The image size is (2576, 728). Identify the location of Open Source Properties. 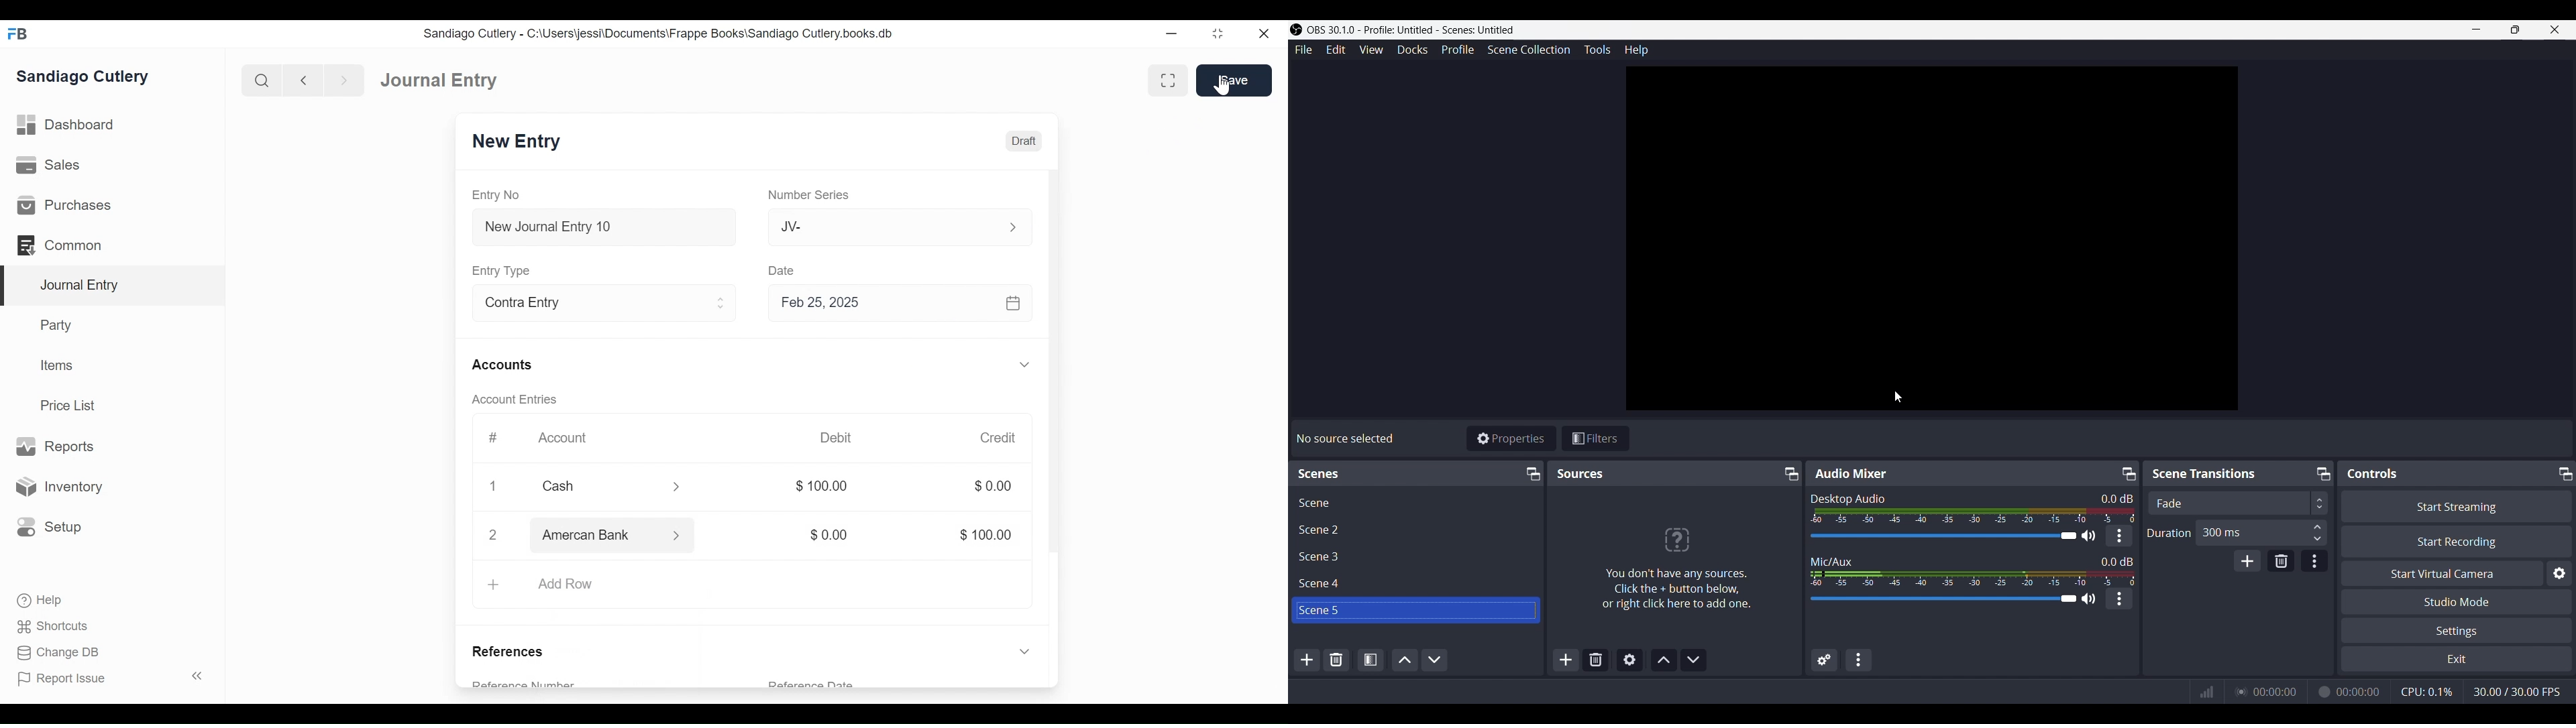
(1629, 660).